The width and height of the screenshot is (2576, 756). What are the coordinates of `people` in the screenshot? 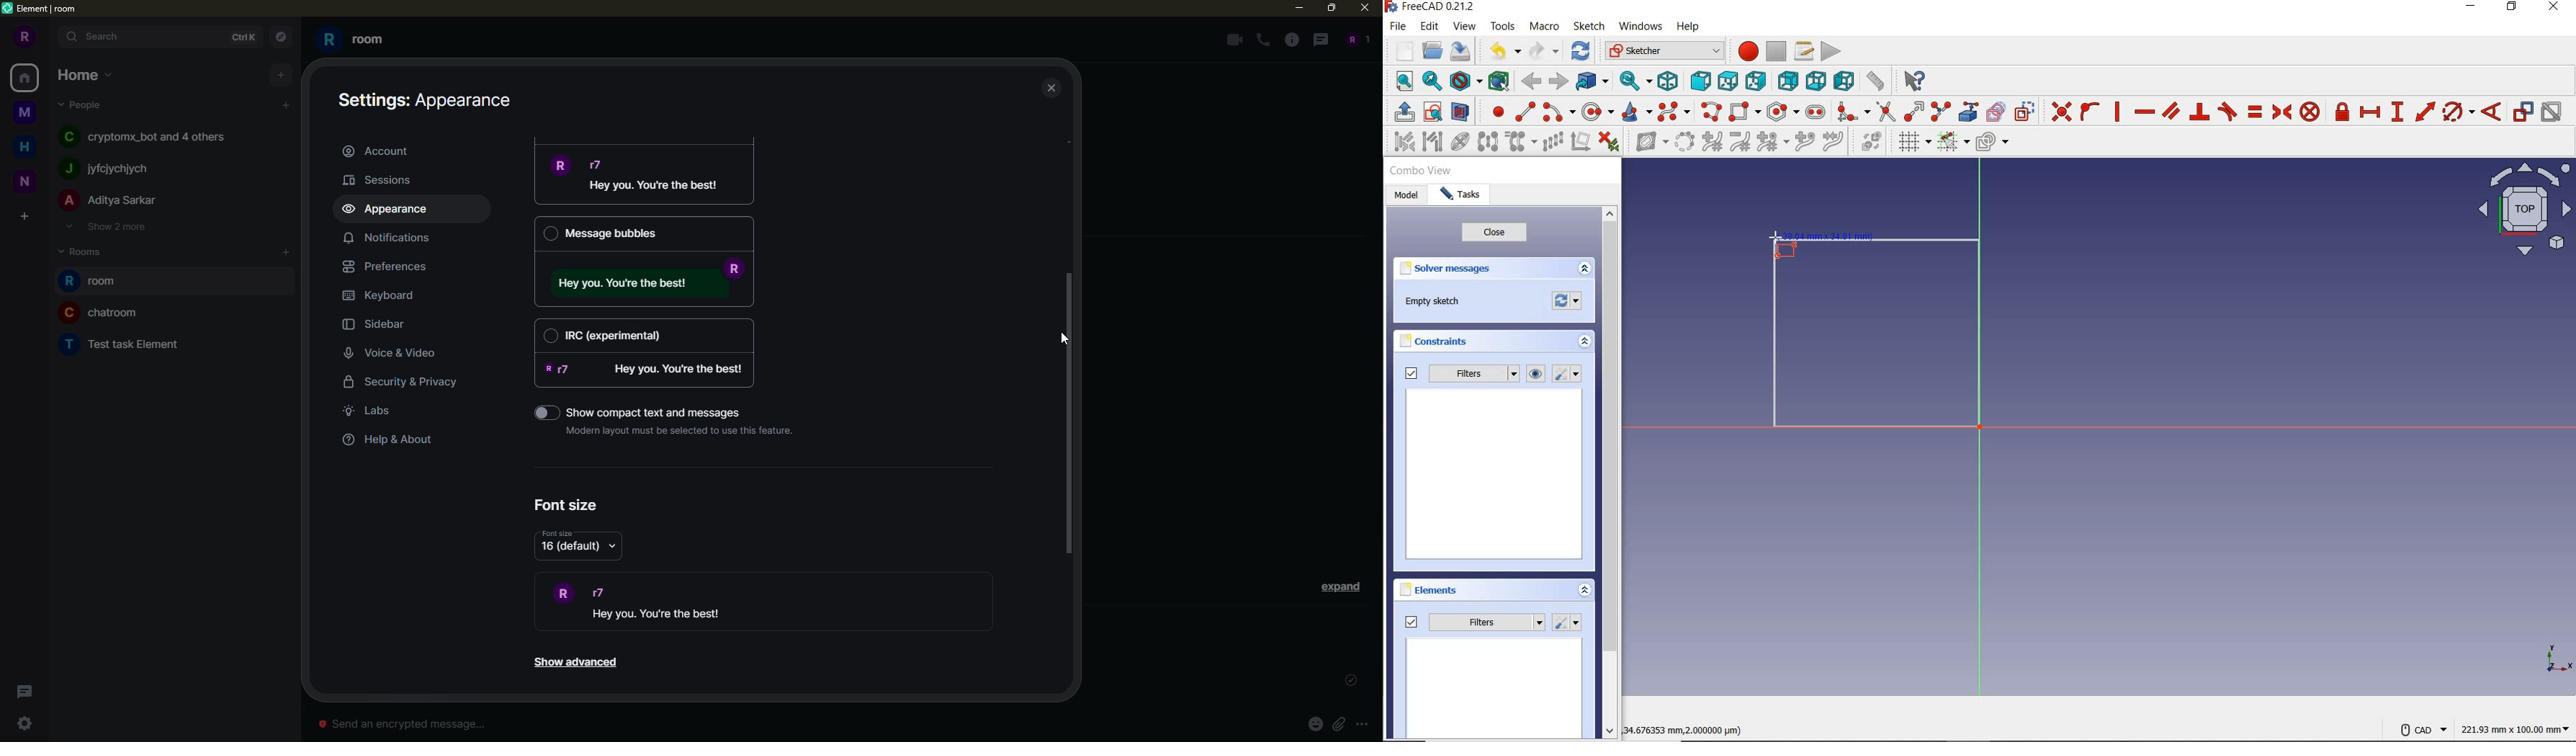 It's located at (149, 135).